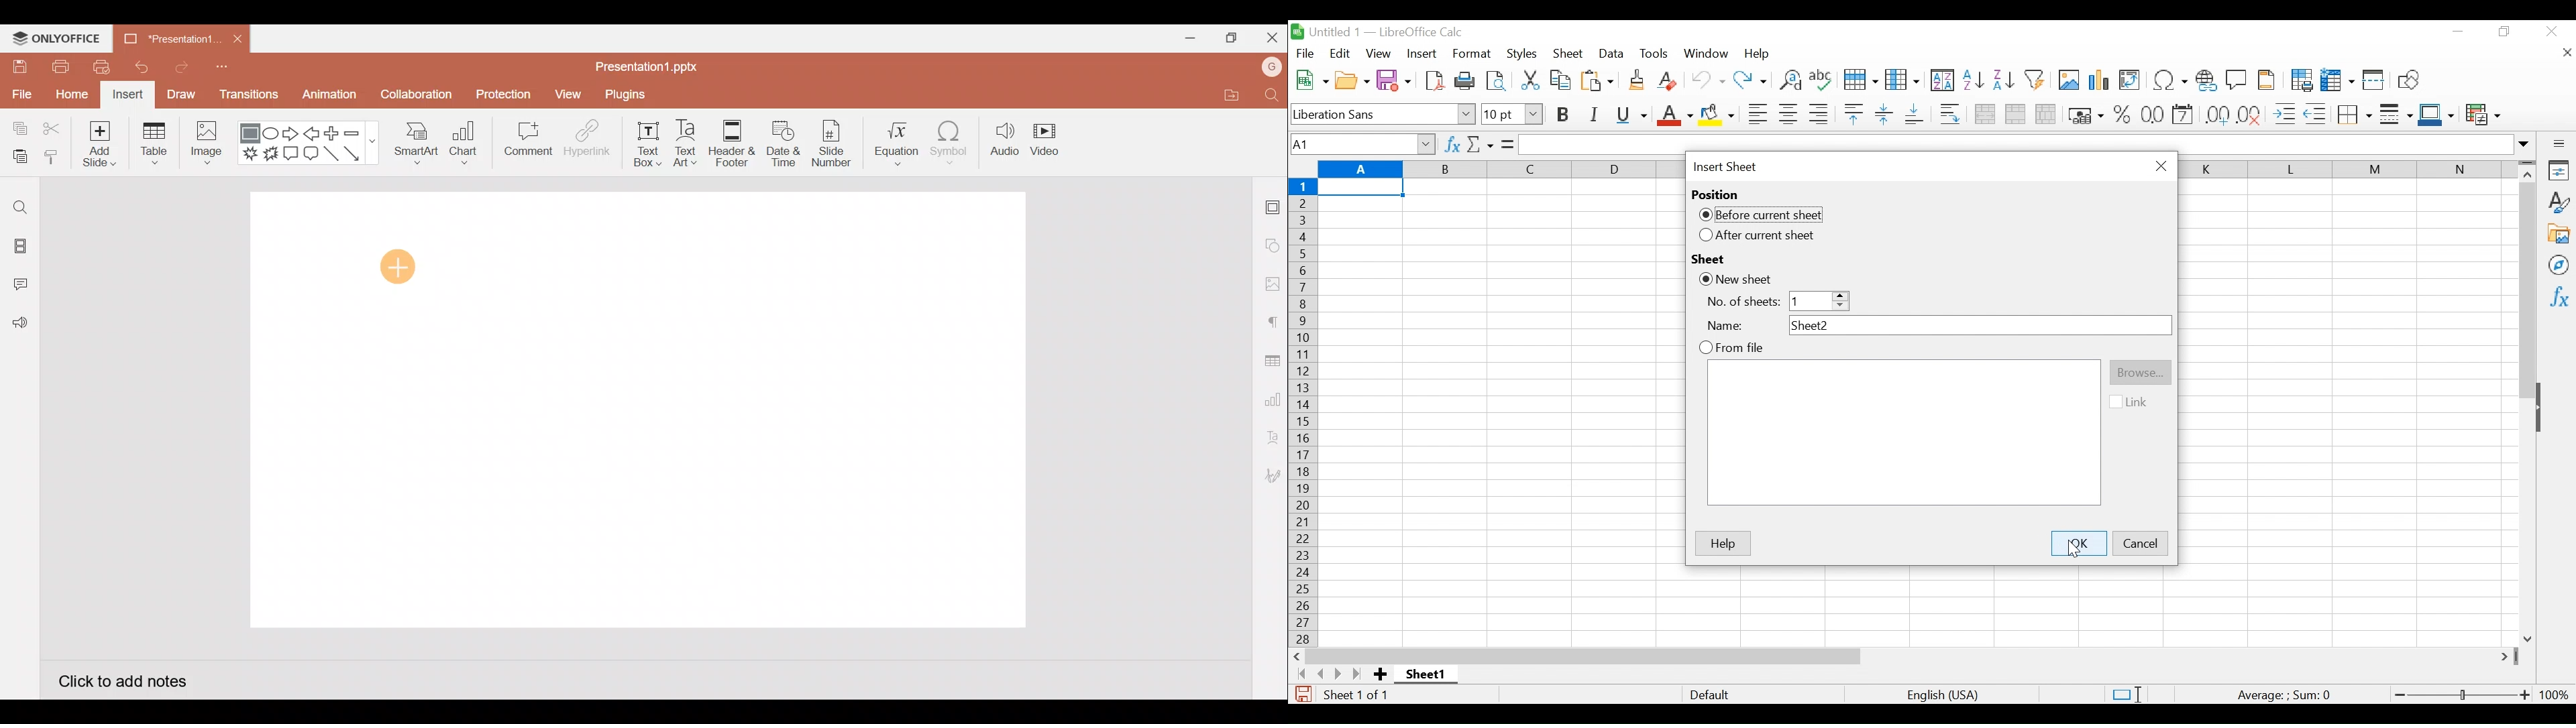  I want to click on Print, so click(1464, 79).